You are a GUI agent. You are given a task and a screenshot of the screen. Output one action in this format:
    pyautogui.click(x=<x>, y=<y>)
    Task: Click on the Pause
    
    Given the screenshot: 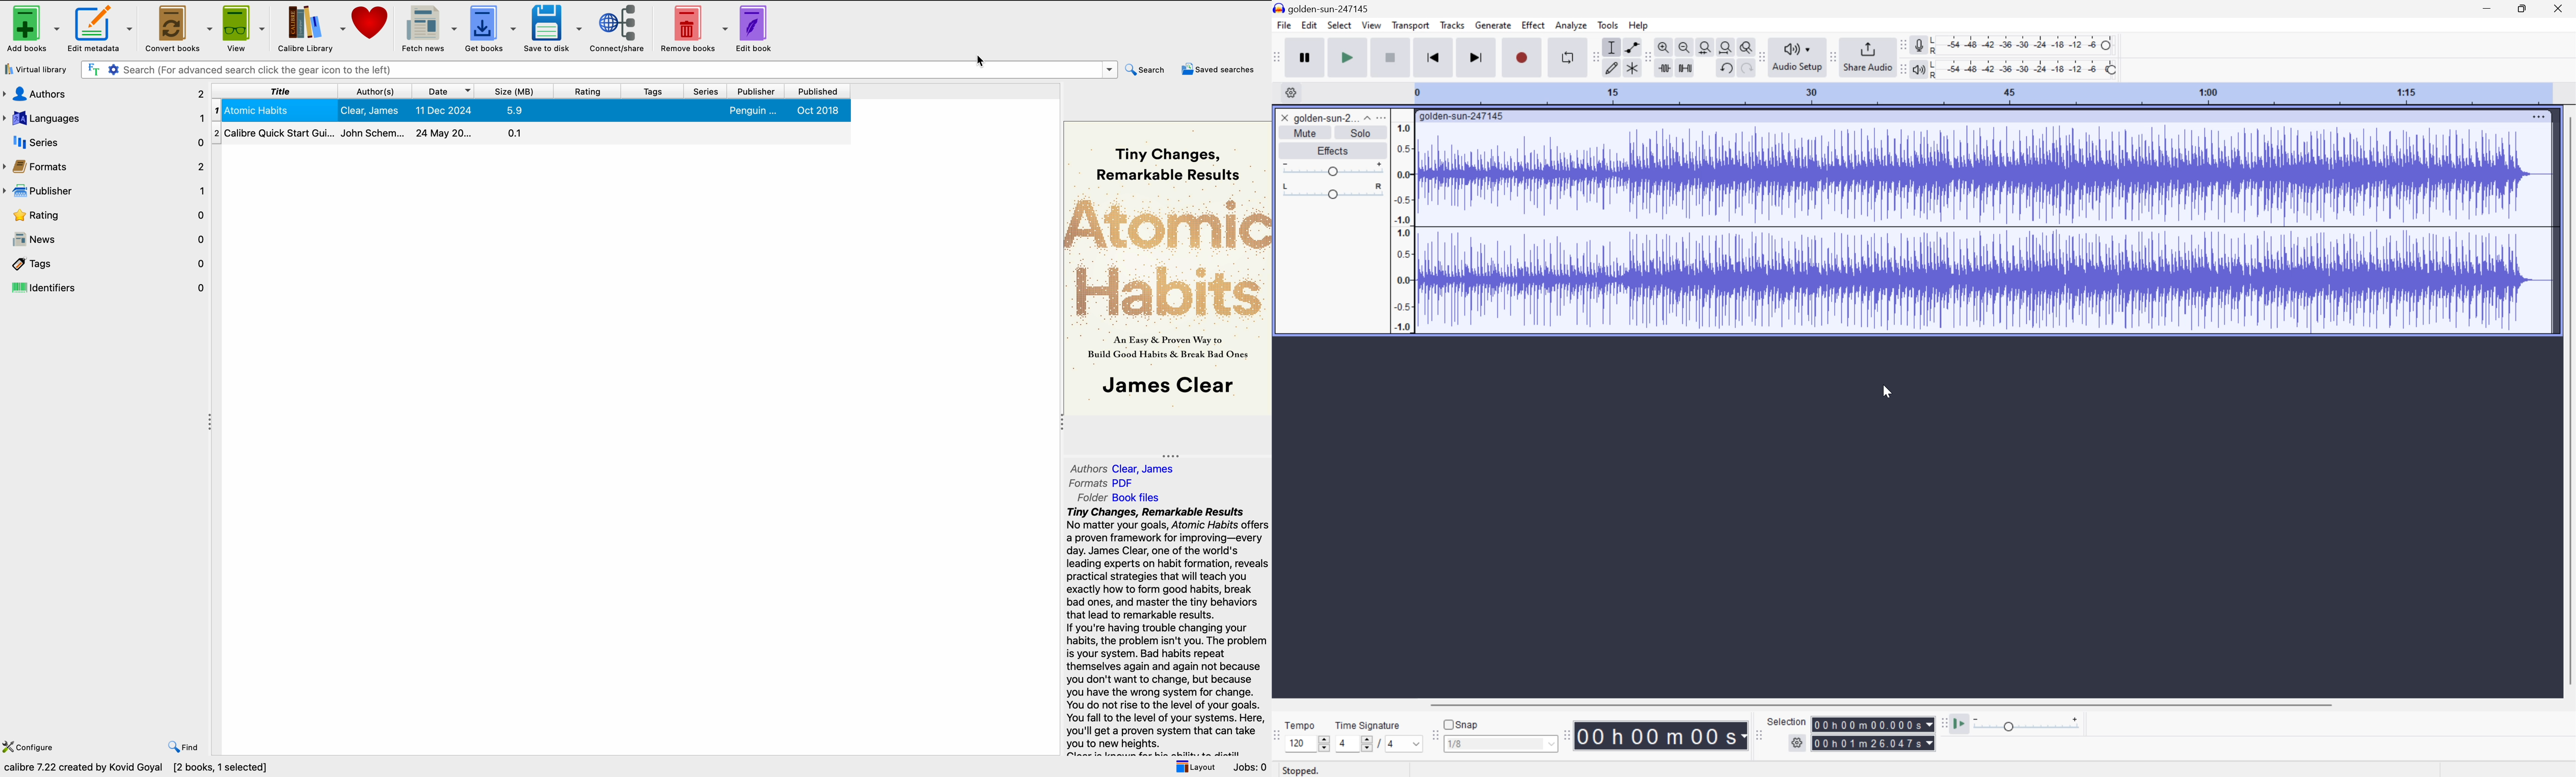 What is the action you would take?
    pyautogui.click(x=1307, y=57)
    